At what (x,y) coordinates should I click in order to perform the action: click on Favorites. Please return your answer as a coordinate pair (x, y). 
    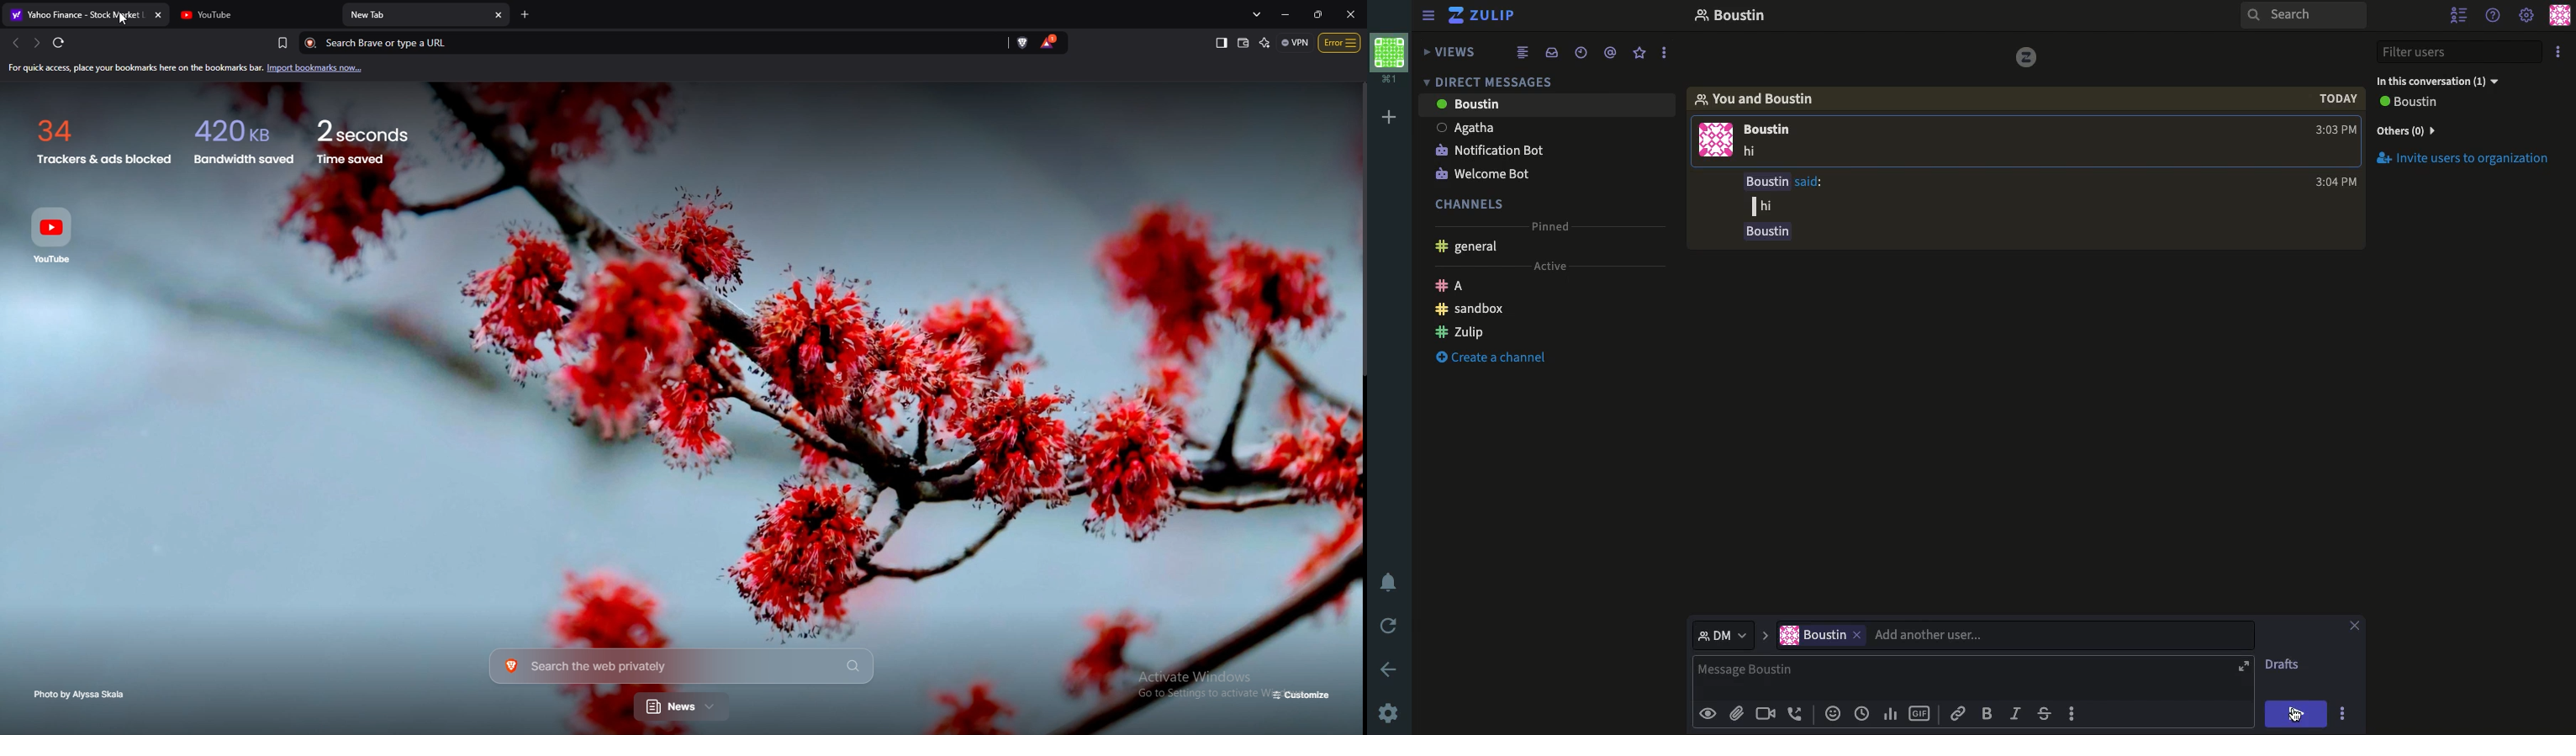
    Looking at the image, I should click on (1640, 53).